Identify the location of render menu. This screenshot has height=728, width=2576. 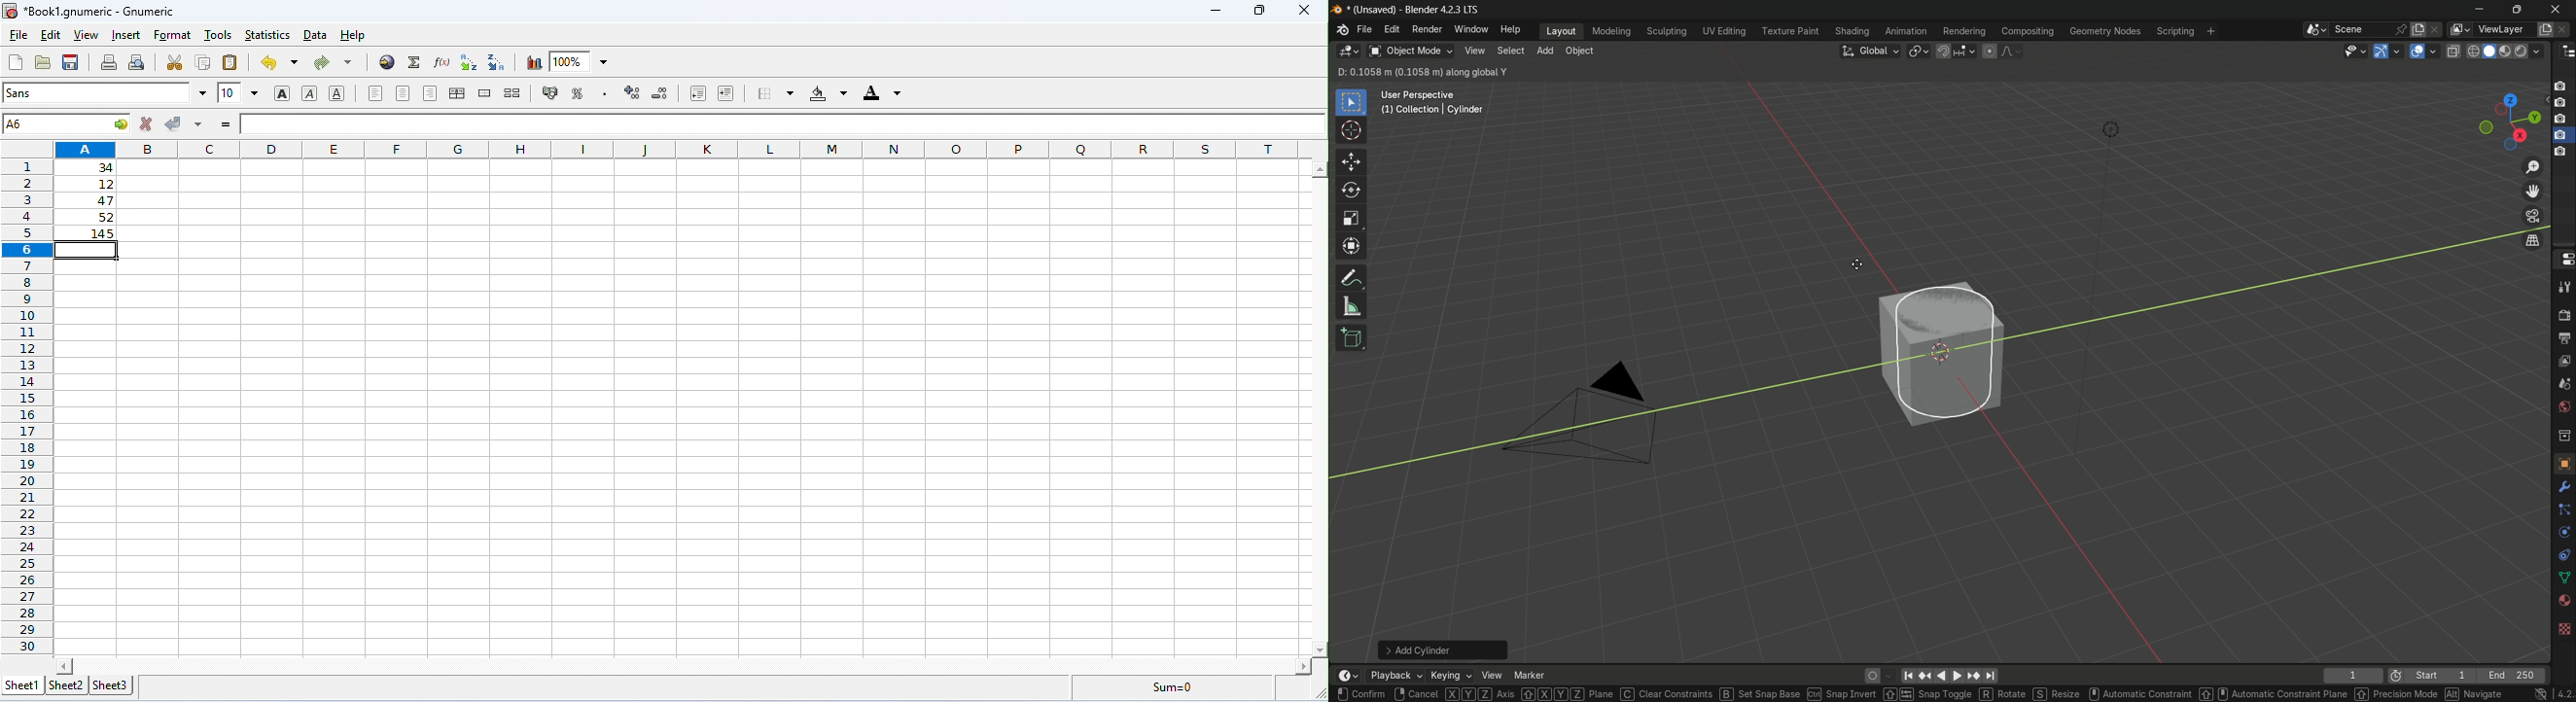
(1426, 31).